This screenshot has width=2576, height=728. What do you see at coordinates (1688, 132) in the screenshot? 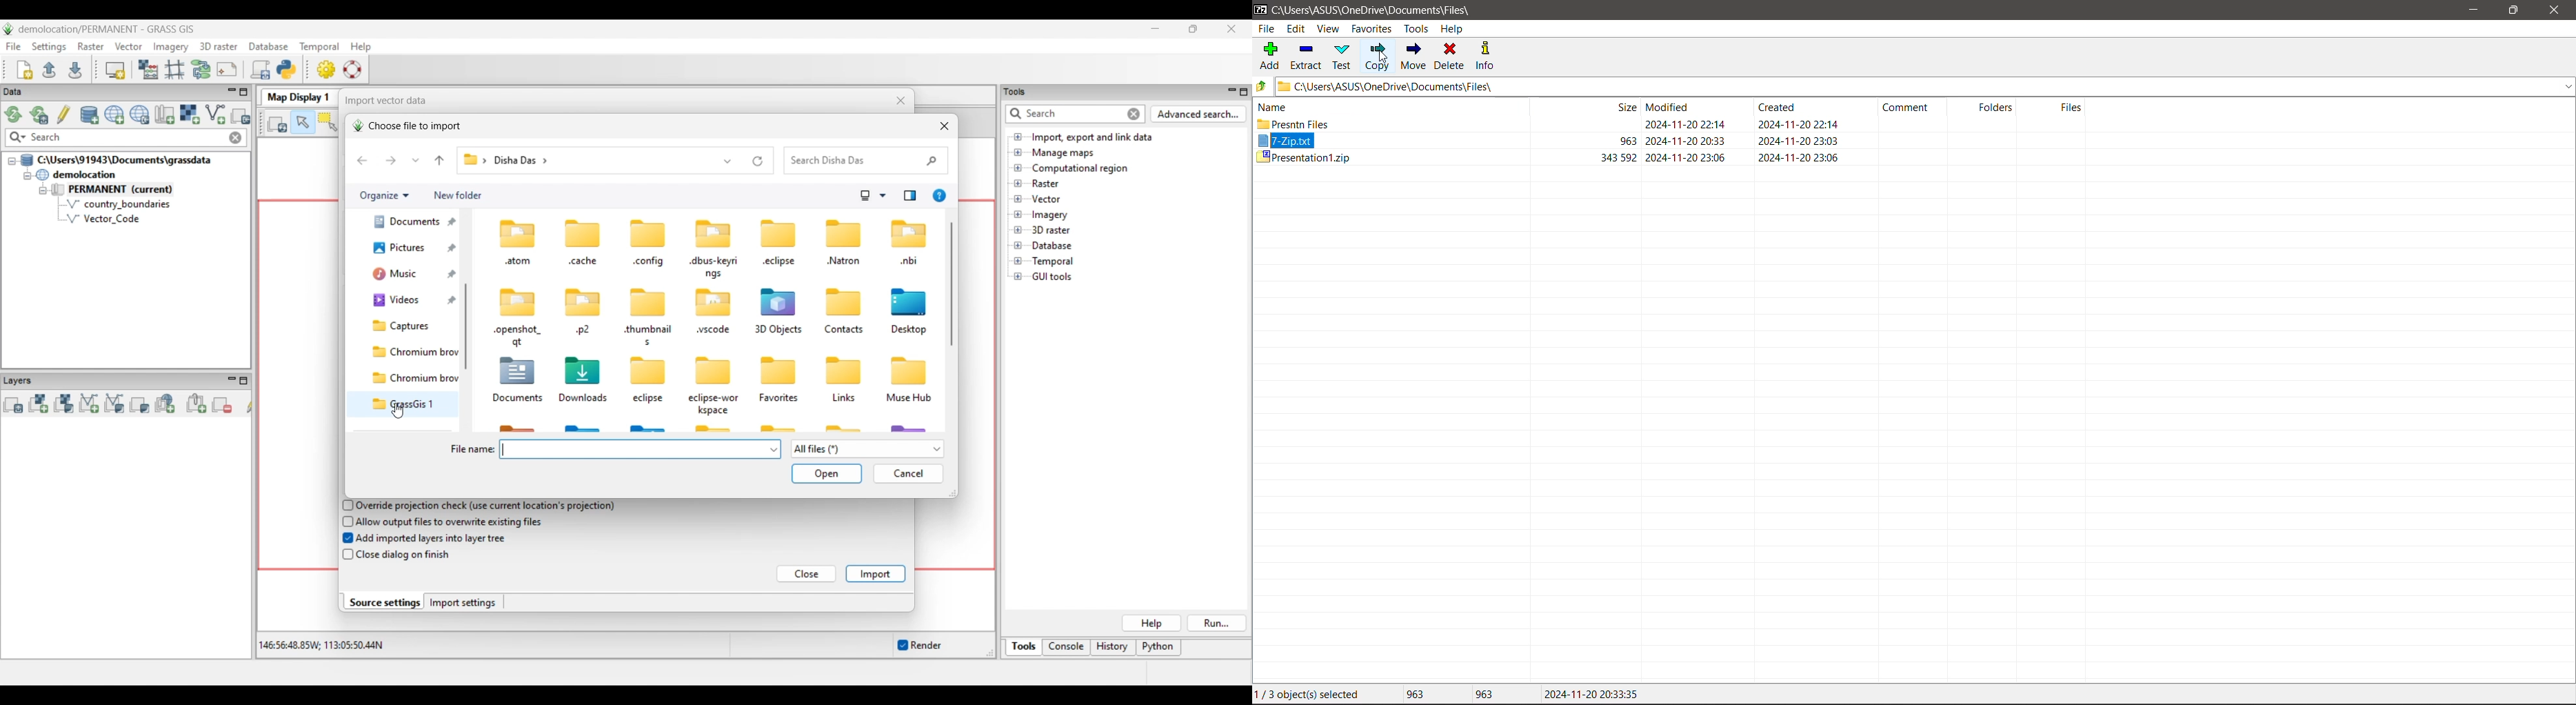
I see `File Modified Date` at bounding box center [1688, 132].